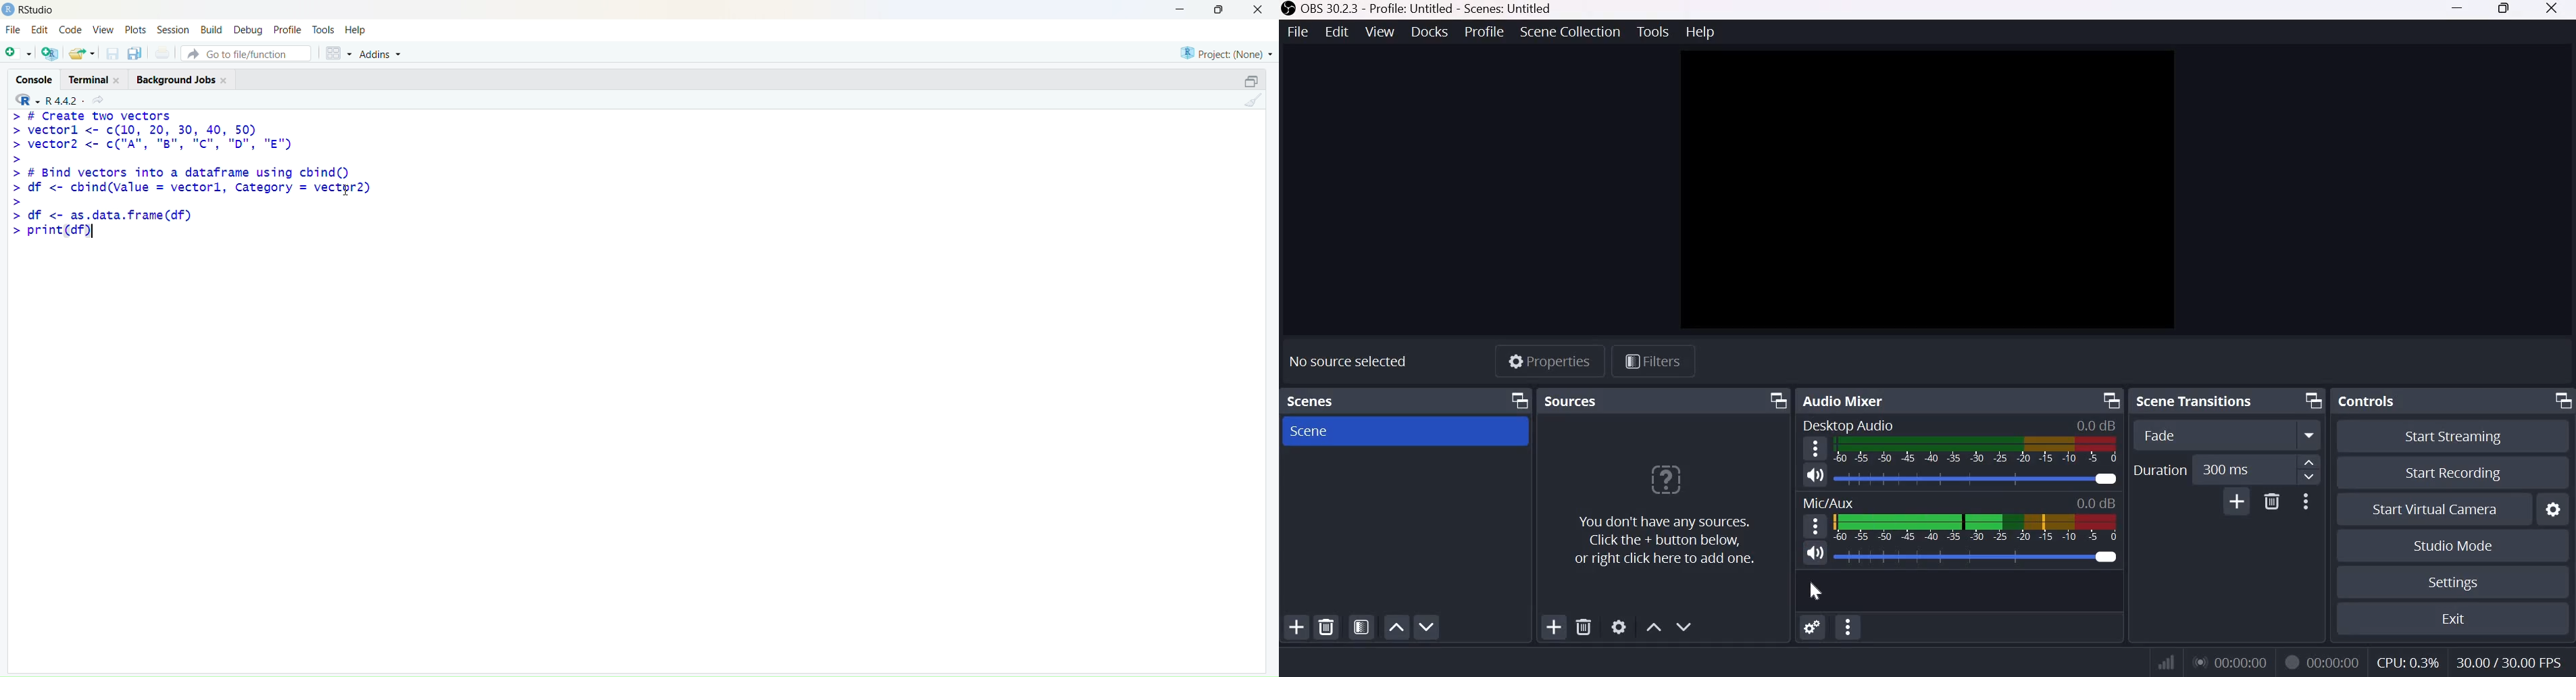 The height and width of the screenshot is (700, 2576). I want to click on Start recording, so click(2451, 474).